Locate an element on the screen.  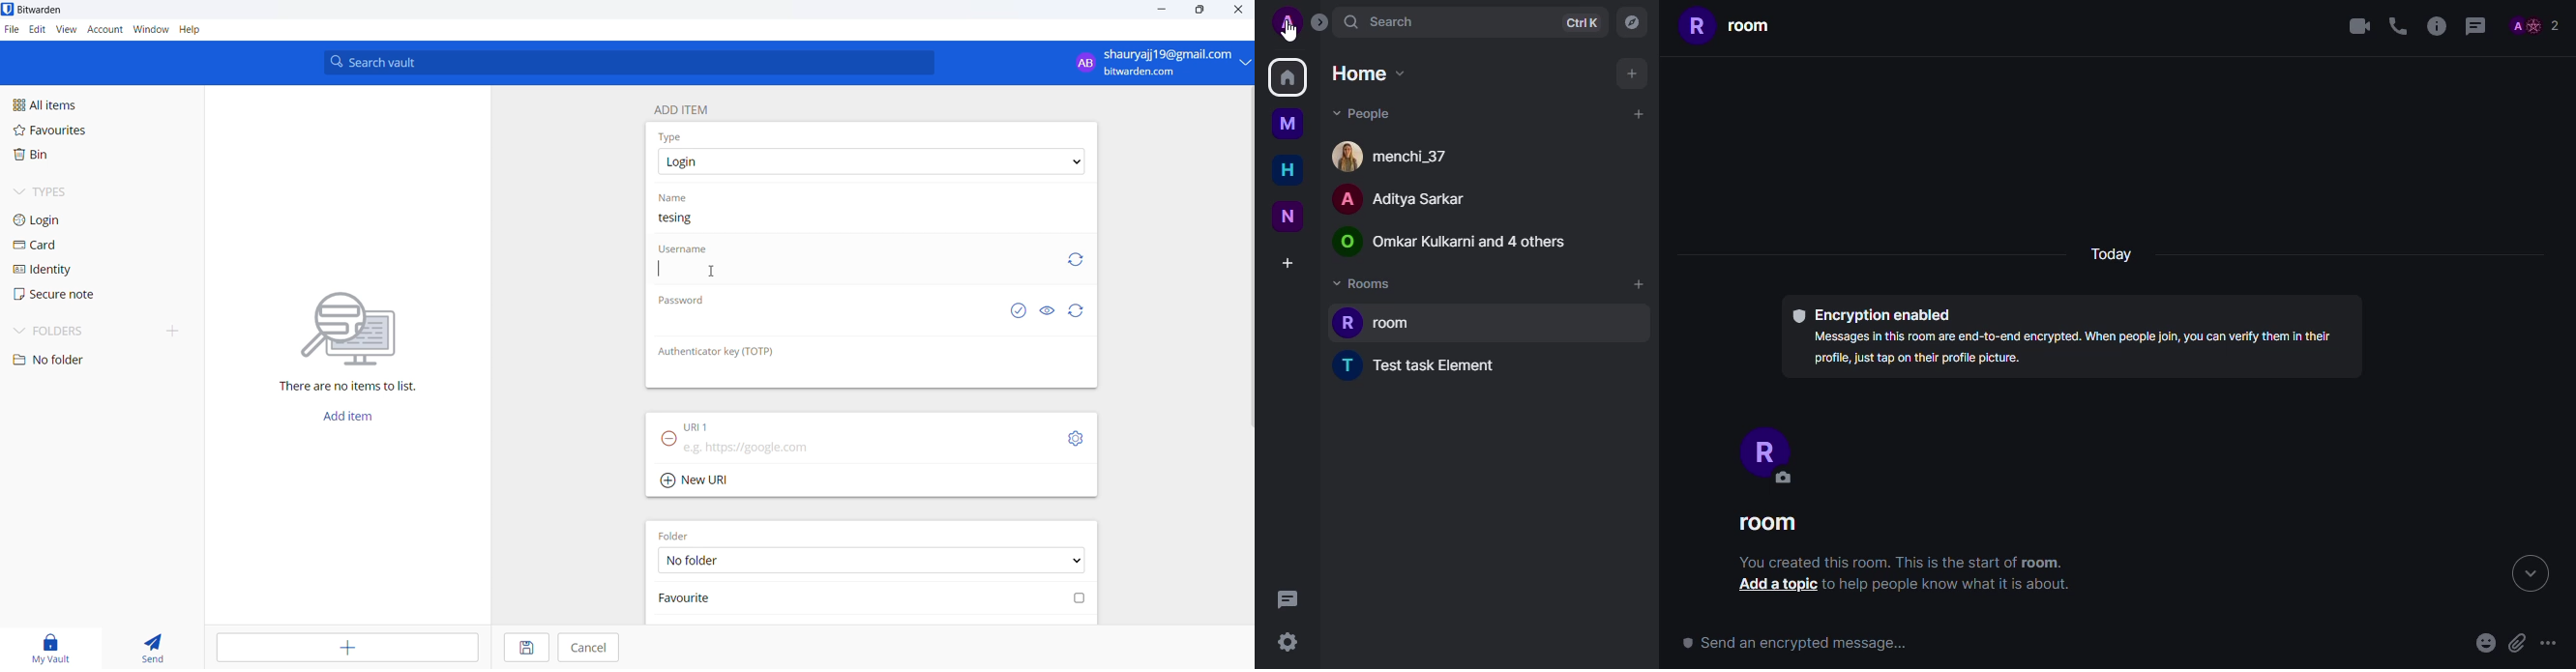
room is located at coordinates (1771, 525).